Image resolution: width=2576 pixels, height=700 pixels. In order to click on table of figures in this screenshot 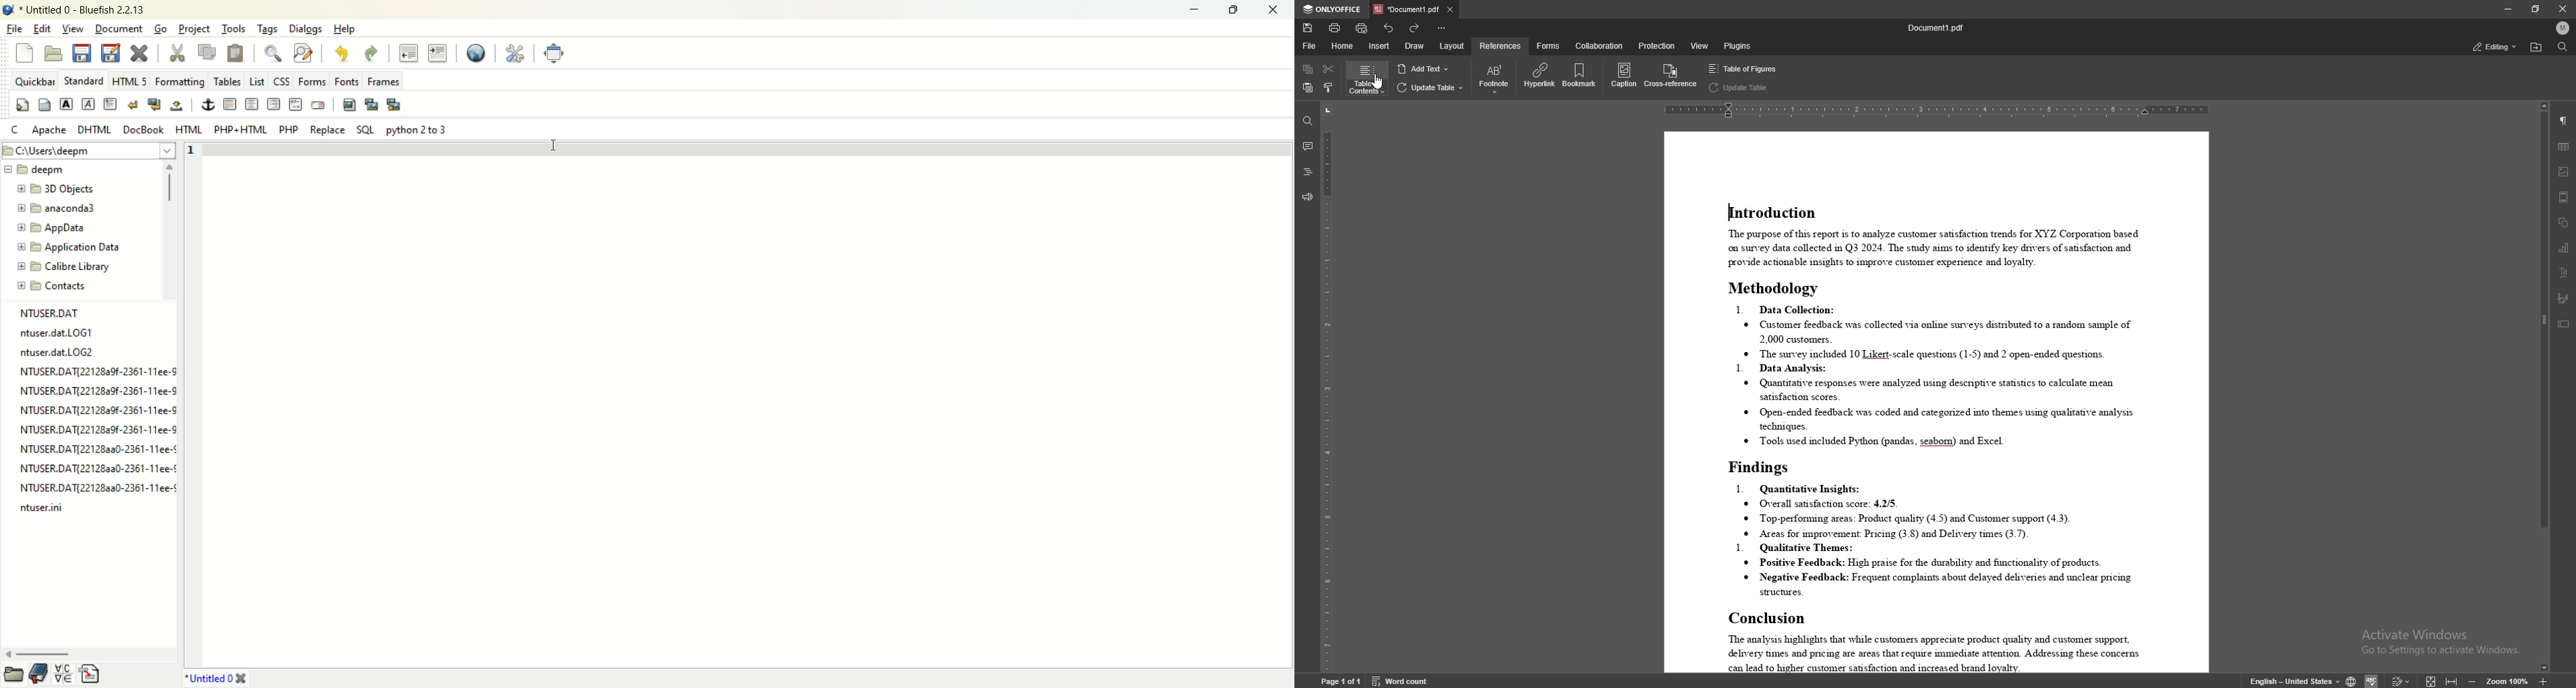, I will do `click(1742, 68)`.